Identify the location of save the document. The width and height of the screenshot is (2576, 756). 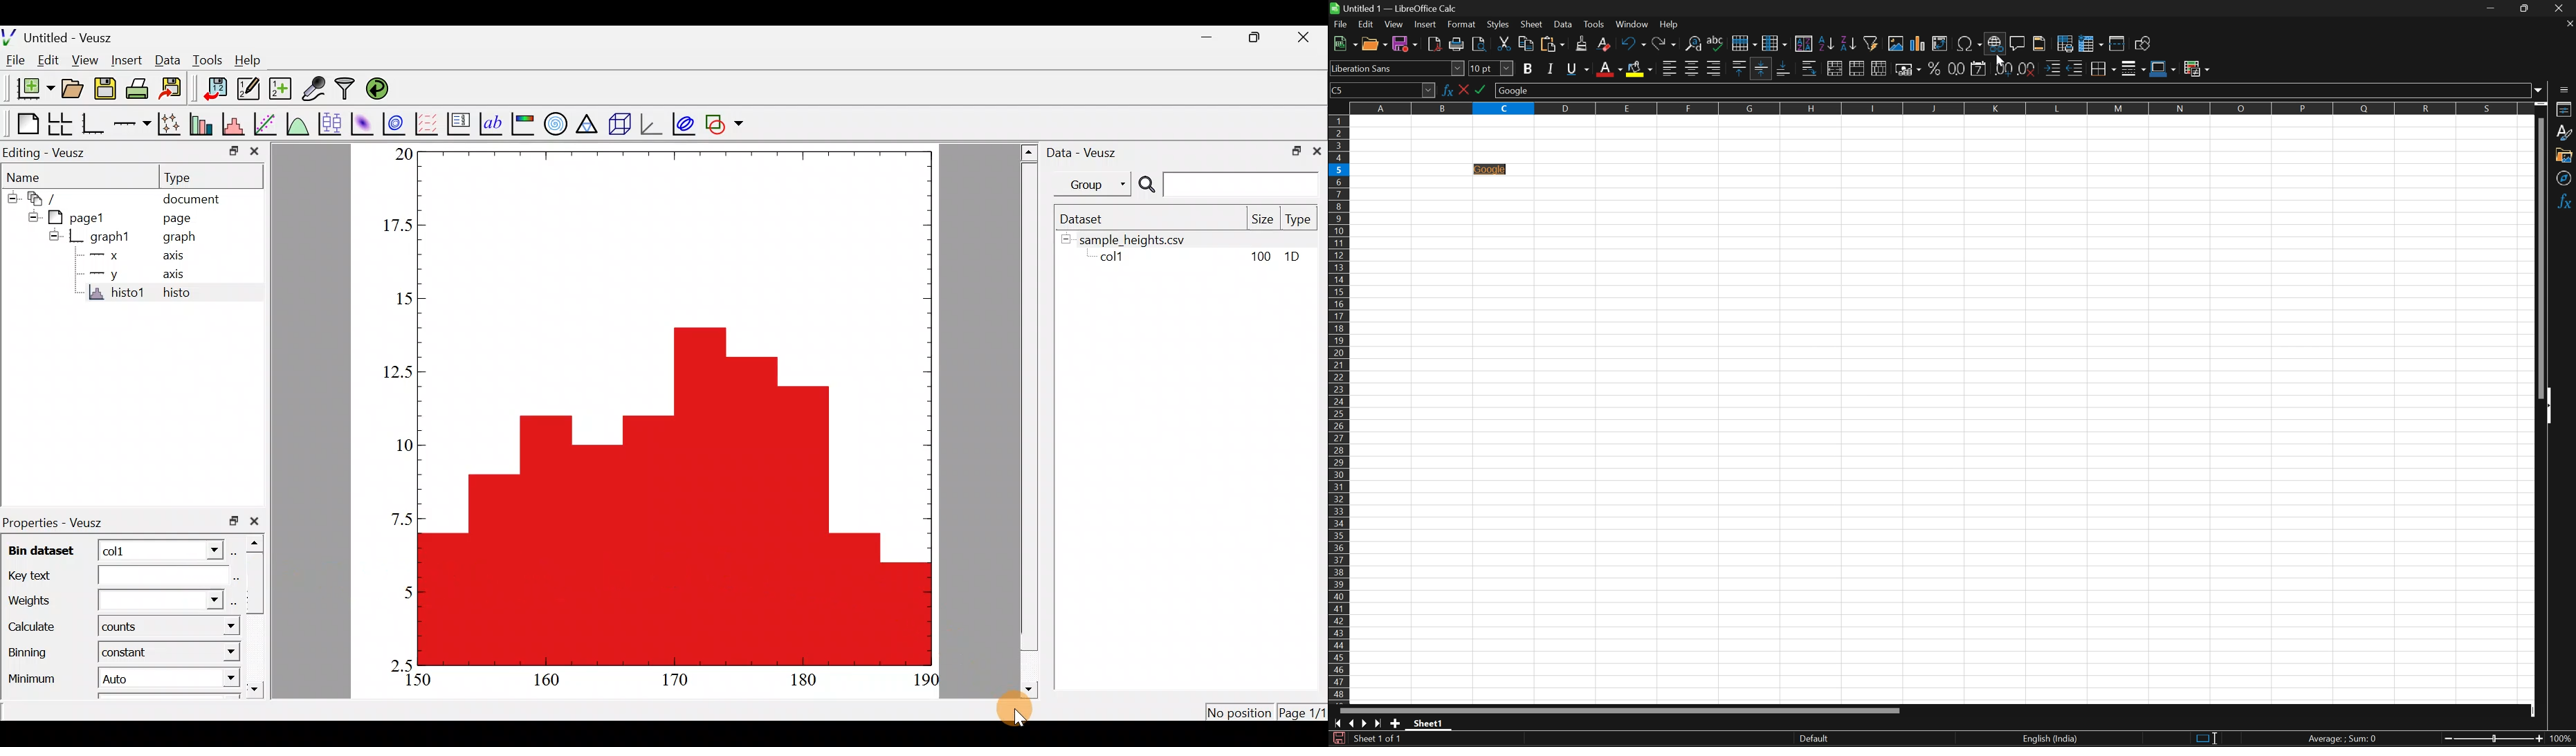
(104, 89).